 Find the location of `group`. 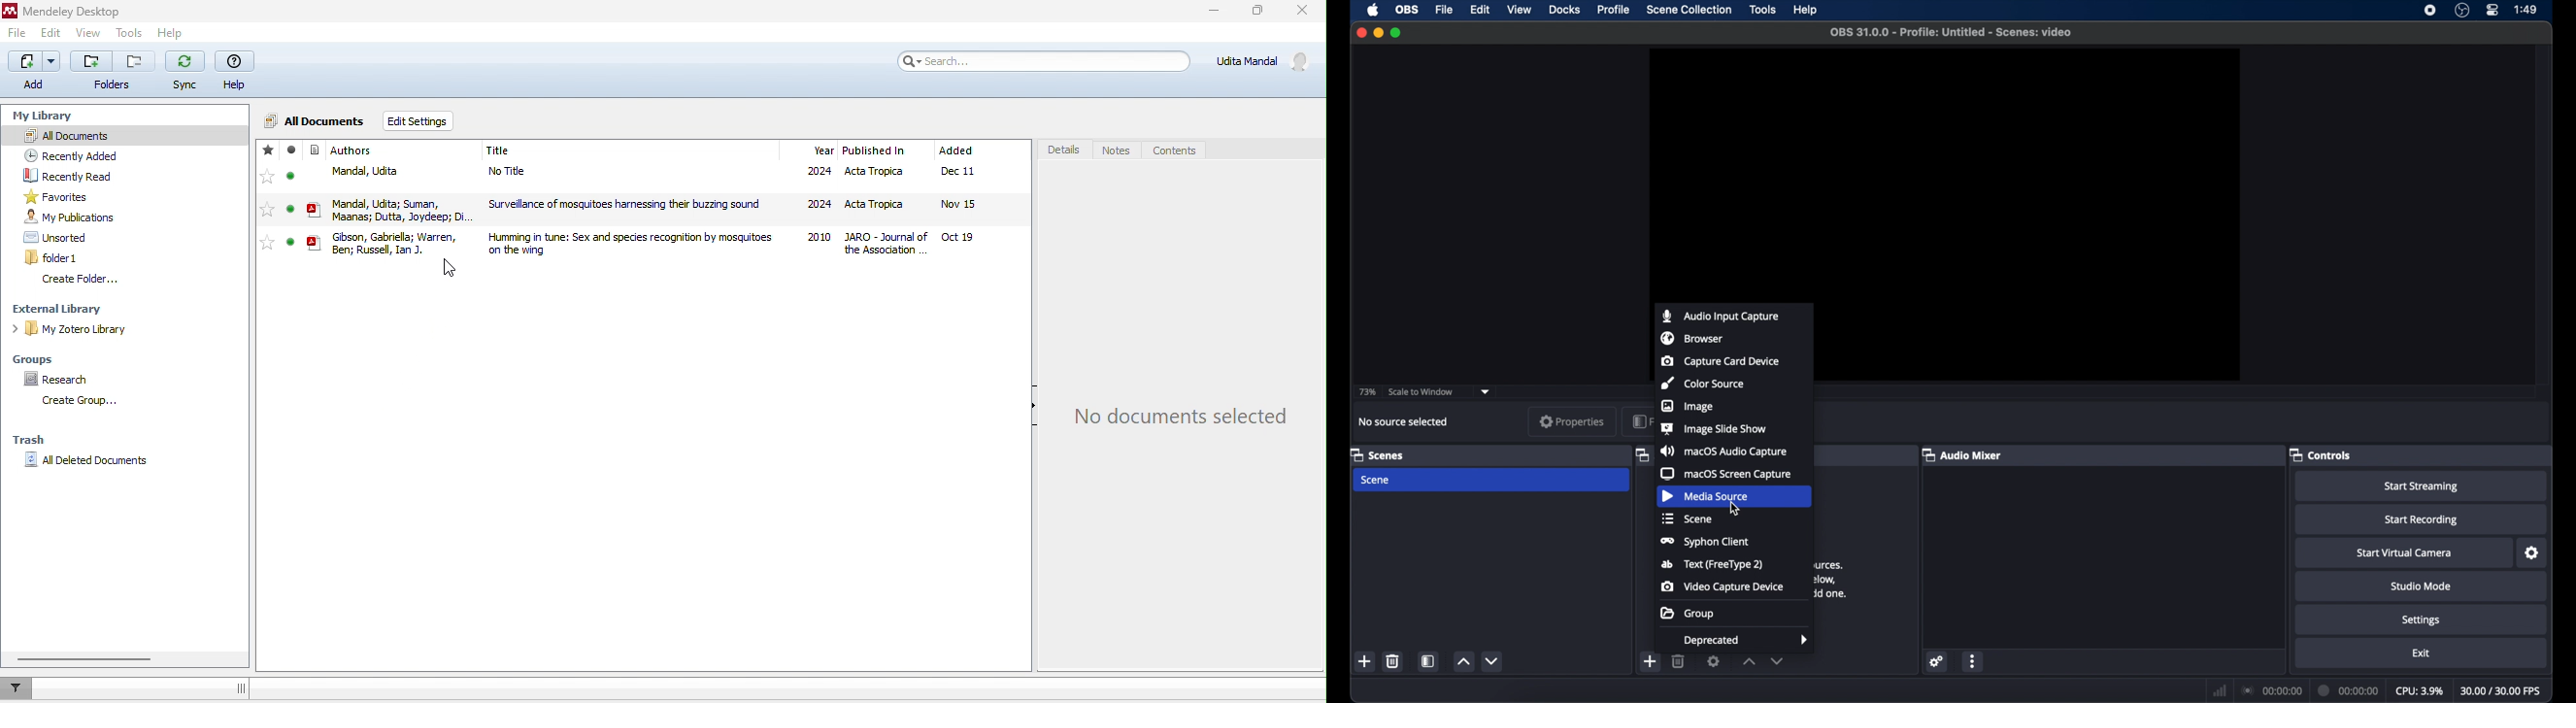

group is located at coordinates (1689, 613).